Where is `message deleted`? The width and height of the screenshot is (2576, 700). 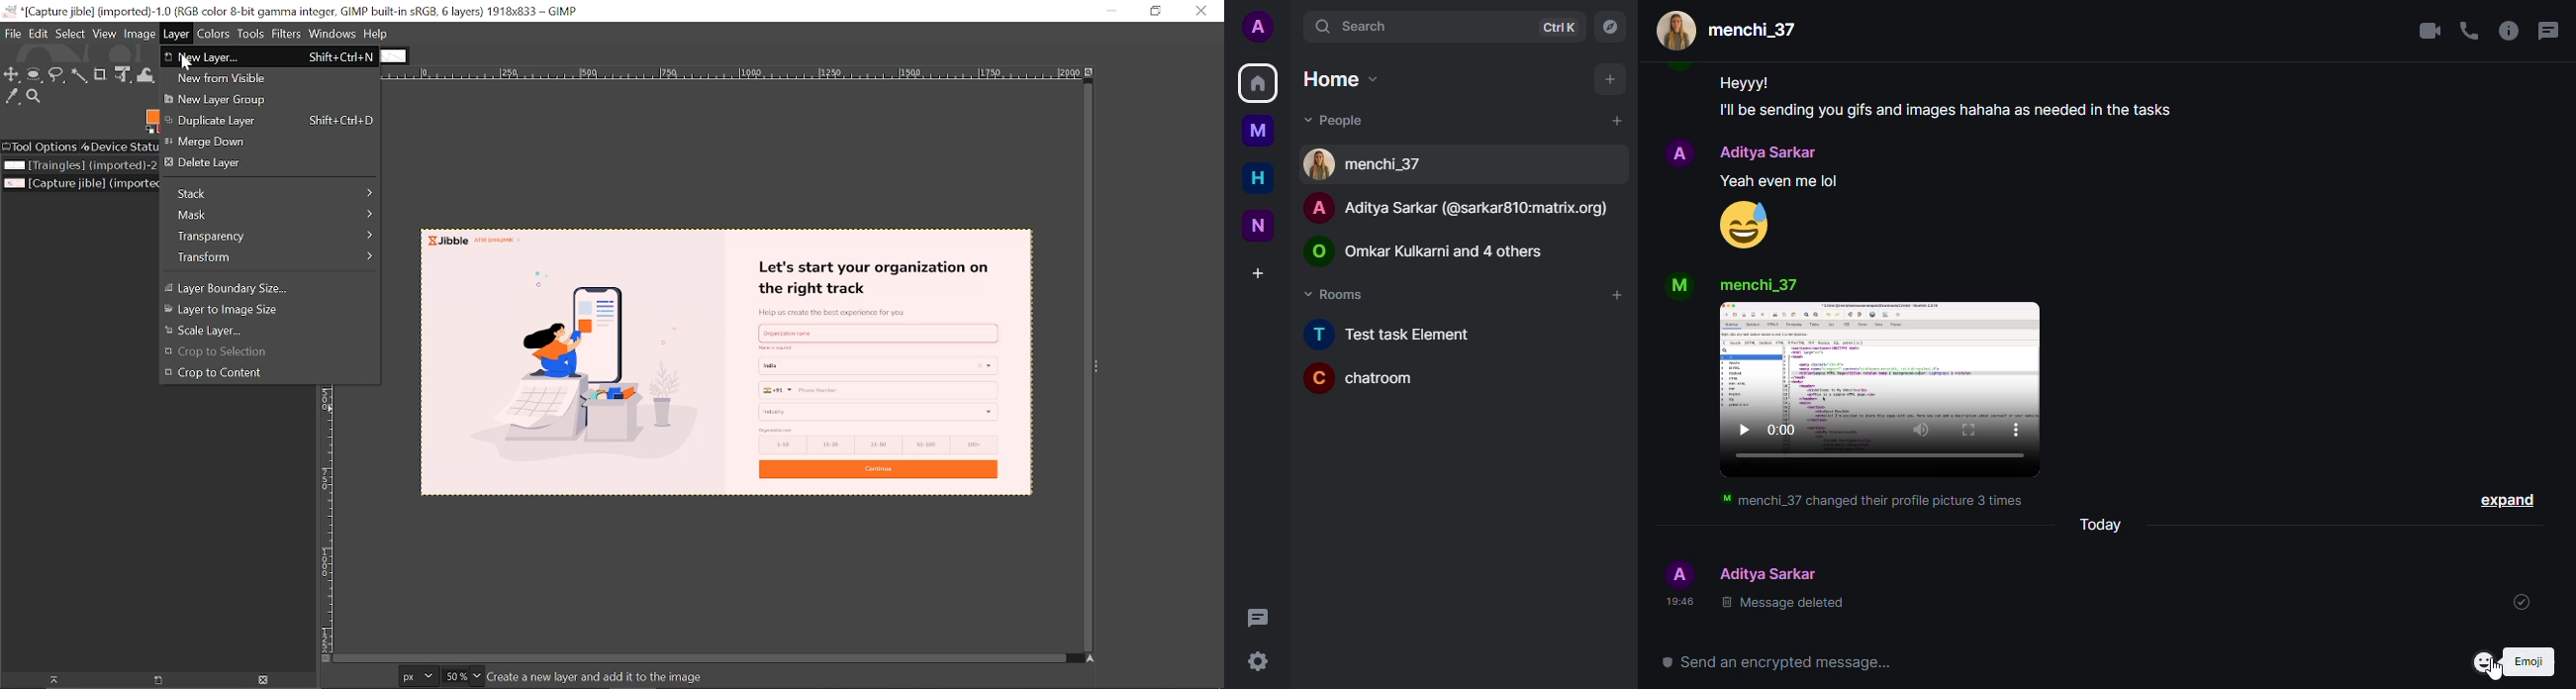
message deleted is located at coordinates (1784, 604).